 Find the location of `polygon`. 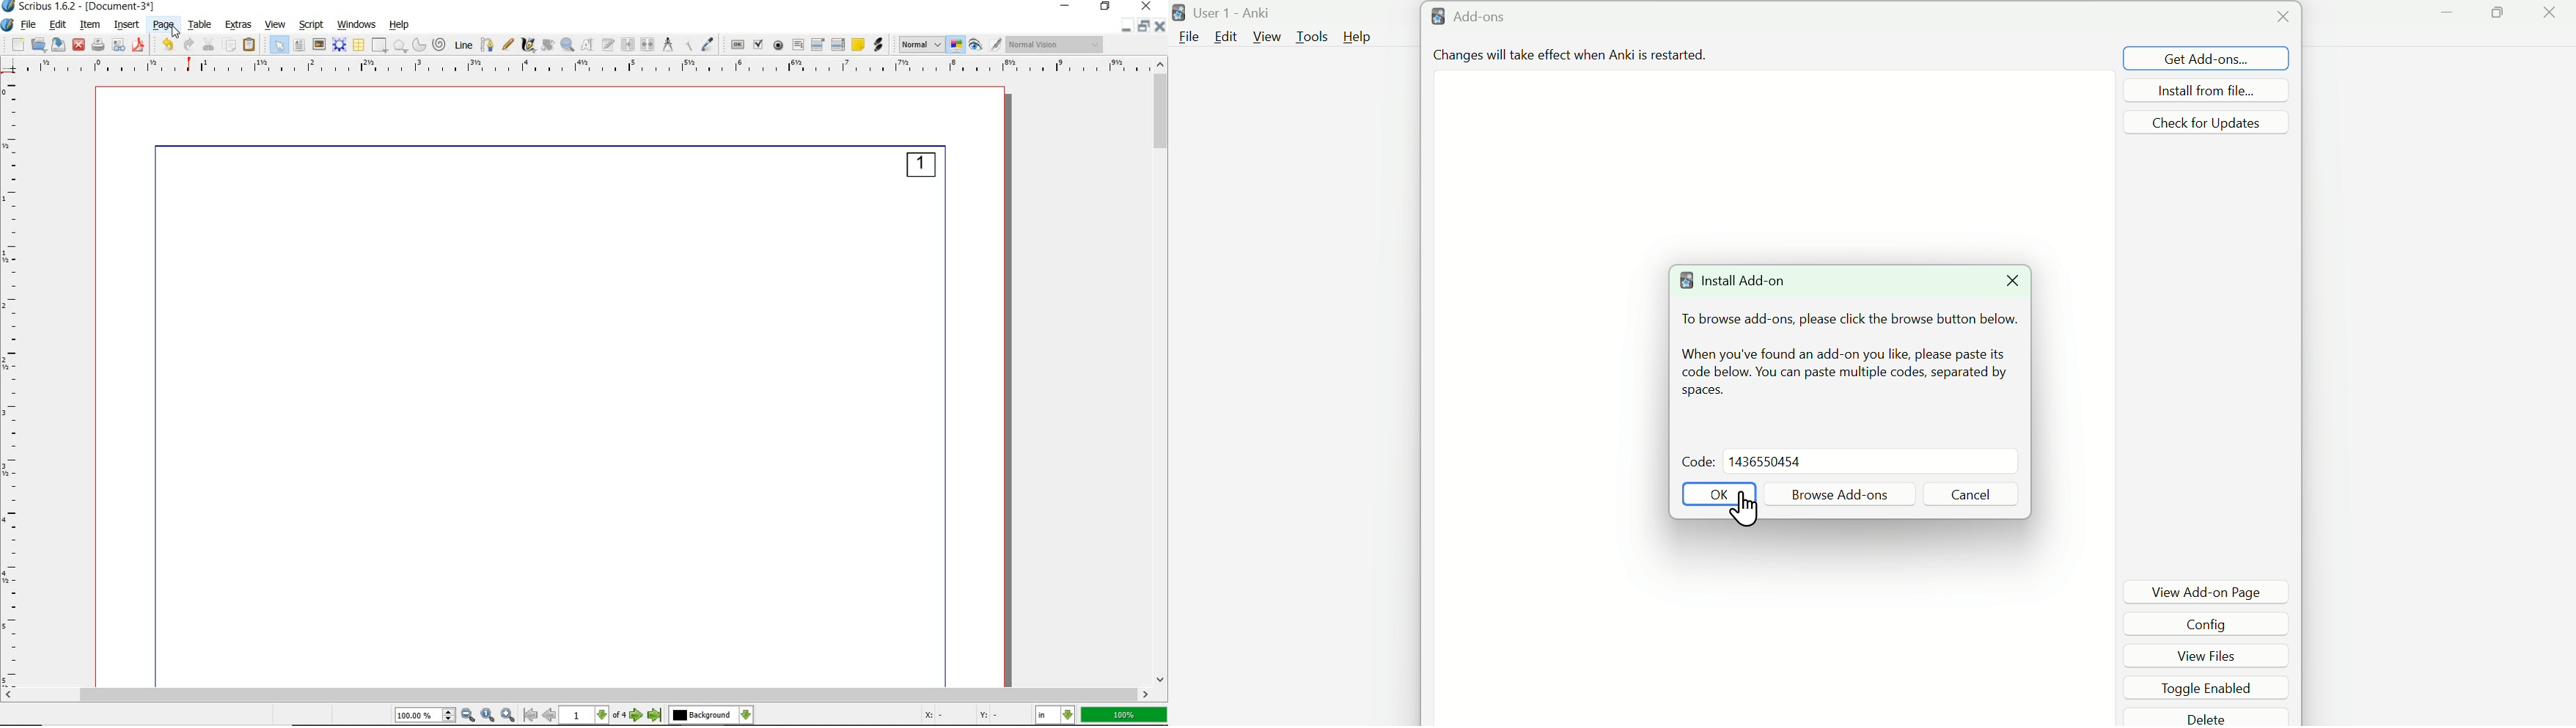

polygon is located at coordinates (402, 45).